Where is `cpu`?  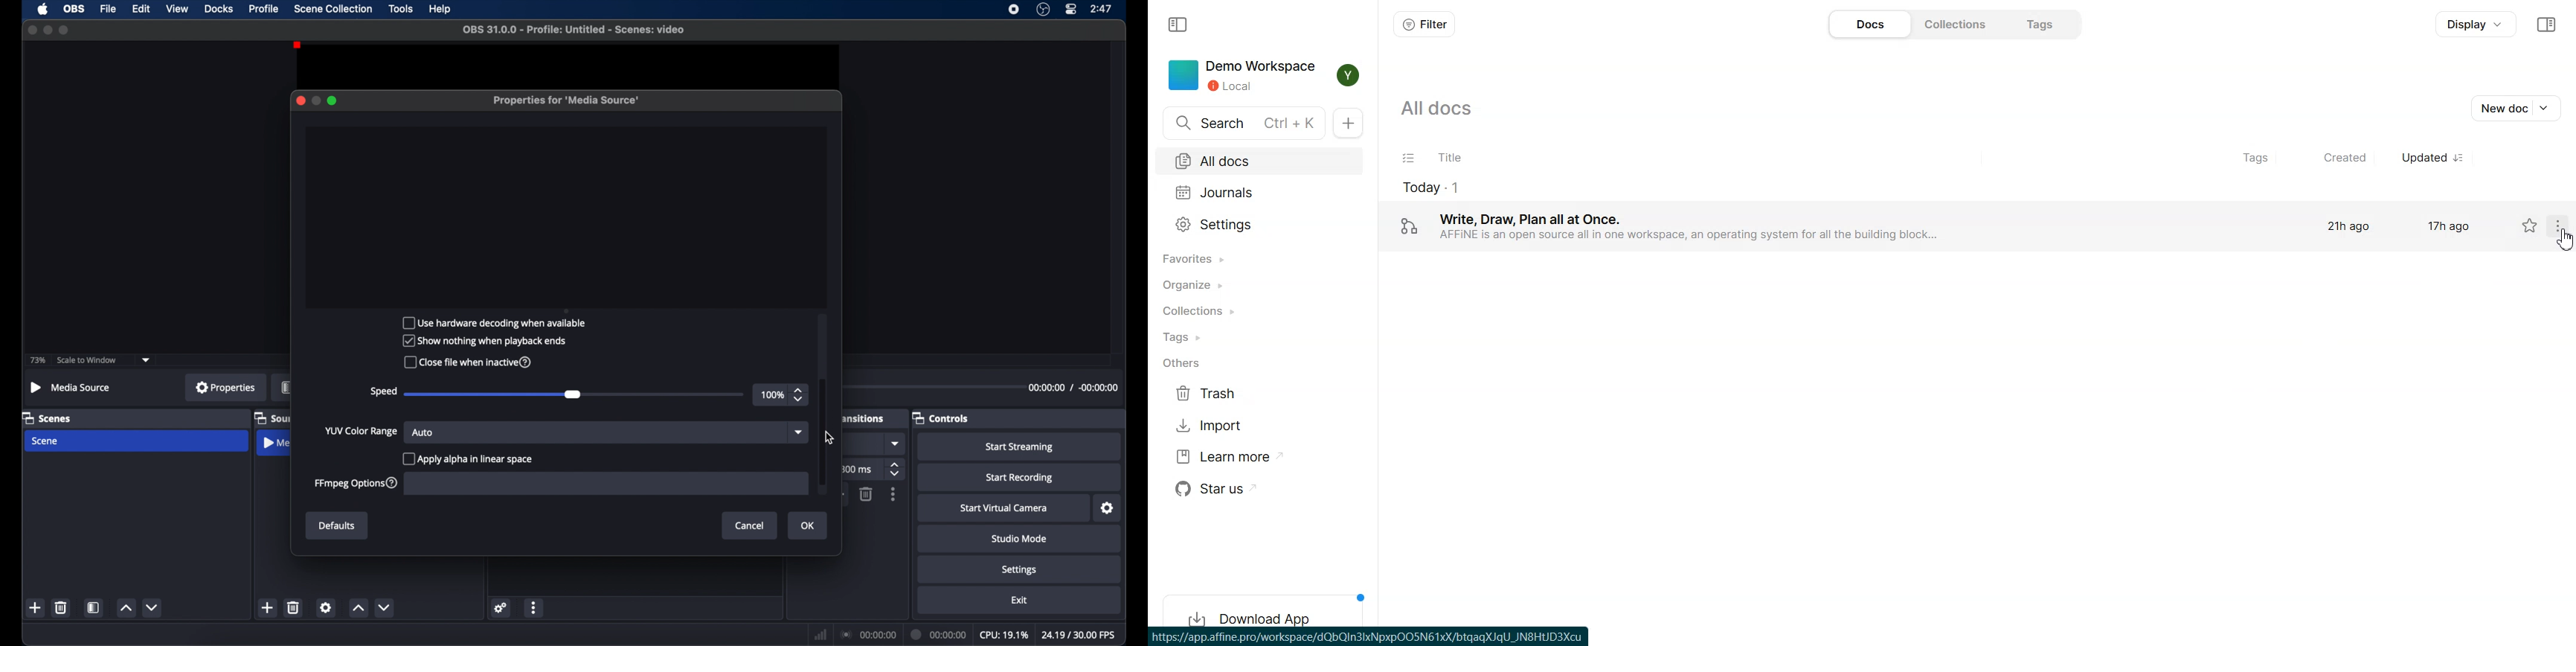
cpu is located at coordinates (1004, 635).